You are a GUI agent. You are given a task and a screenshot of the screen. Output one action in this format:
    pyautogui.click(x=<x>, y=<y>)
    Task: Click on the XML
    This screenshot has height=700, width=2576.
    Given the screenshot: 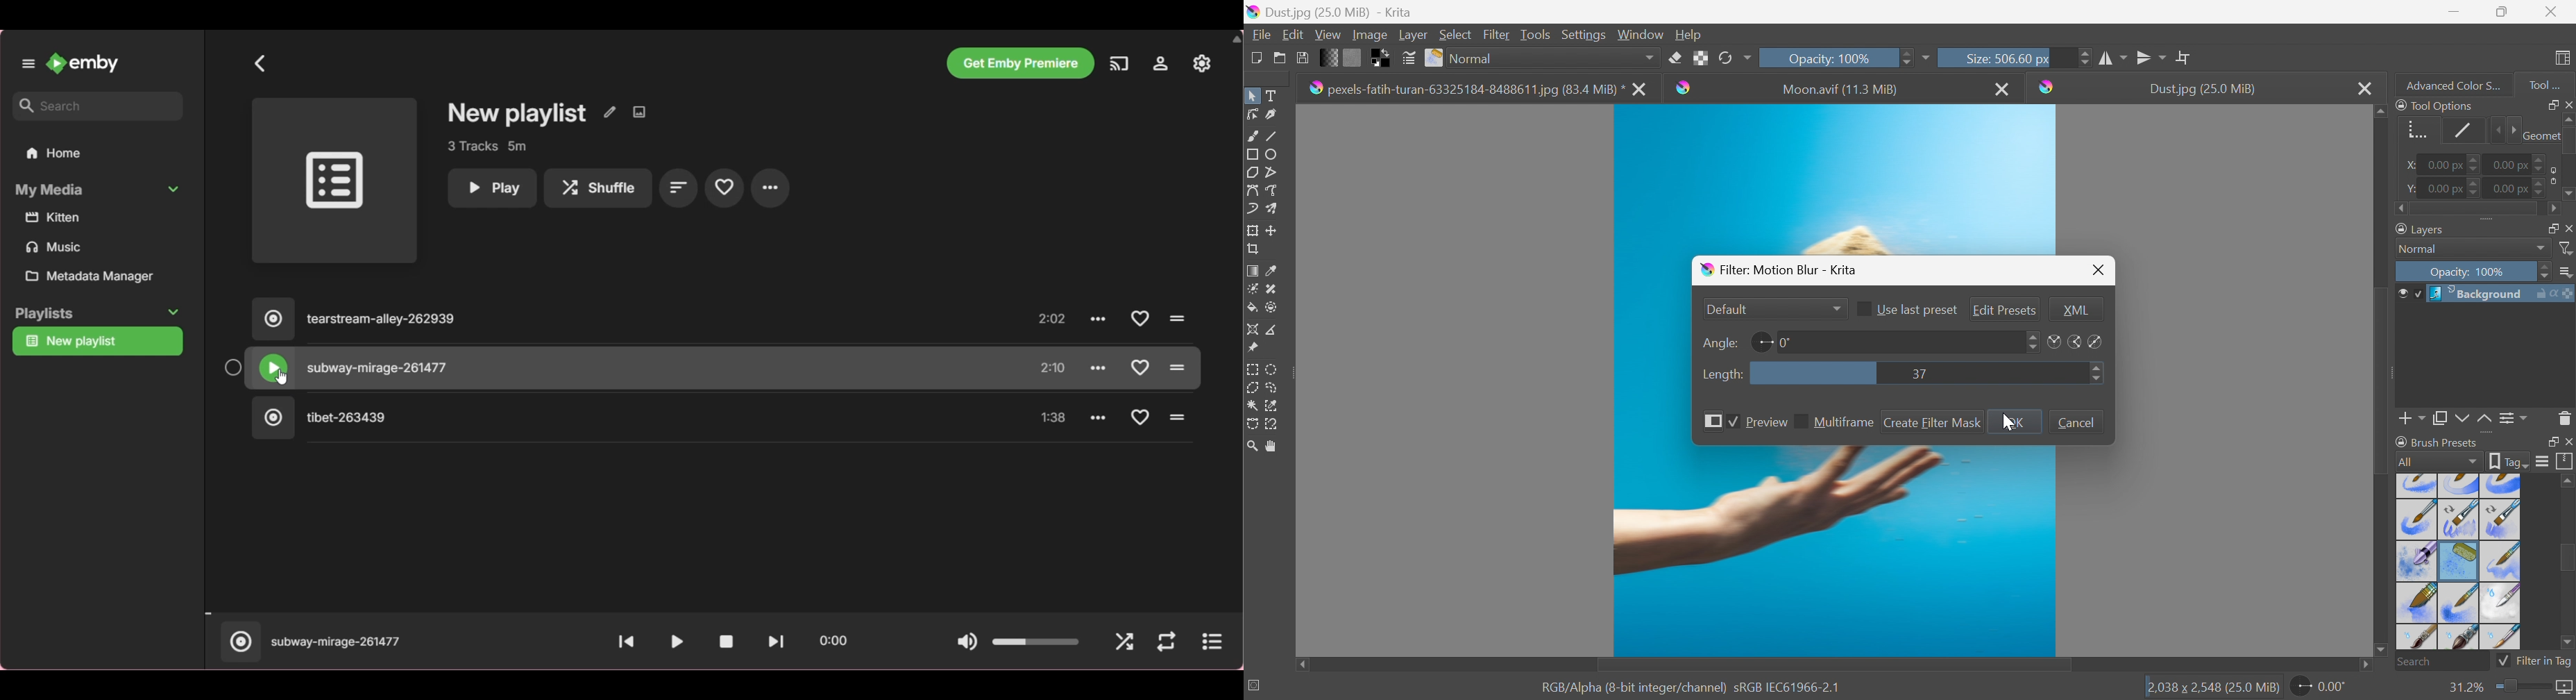 What is the action you would take?
    pyautogui.click(x=2076, y=310)
    